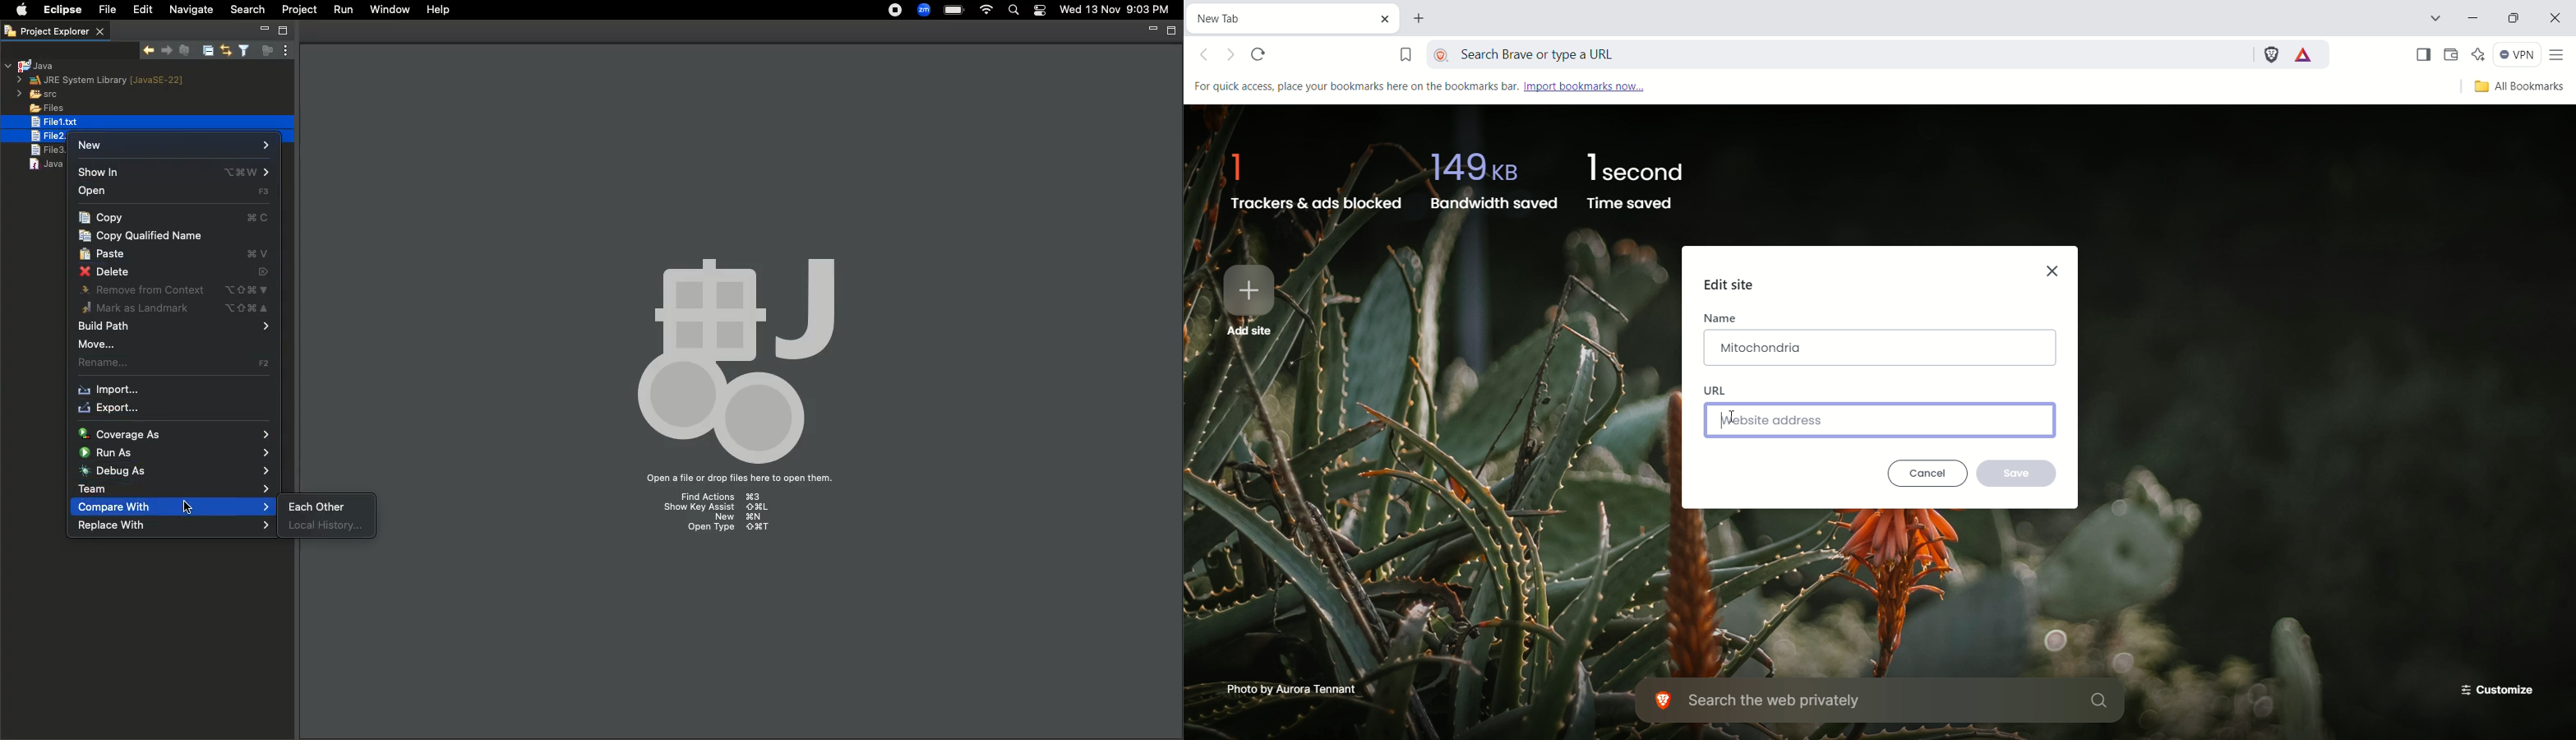 This screenshot has height=756, width=2576. I want to click on leo AI, so click(2479, 54).